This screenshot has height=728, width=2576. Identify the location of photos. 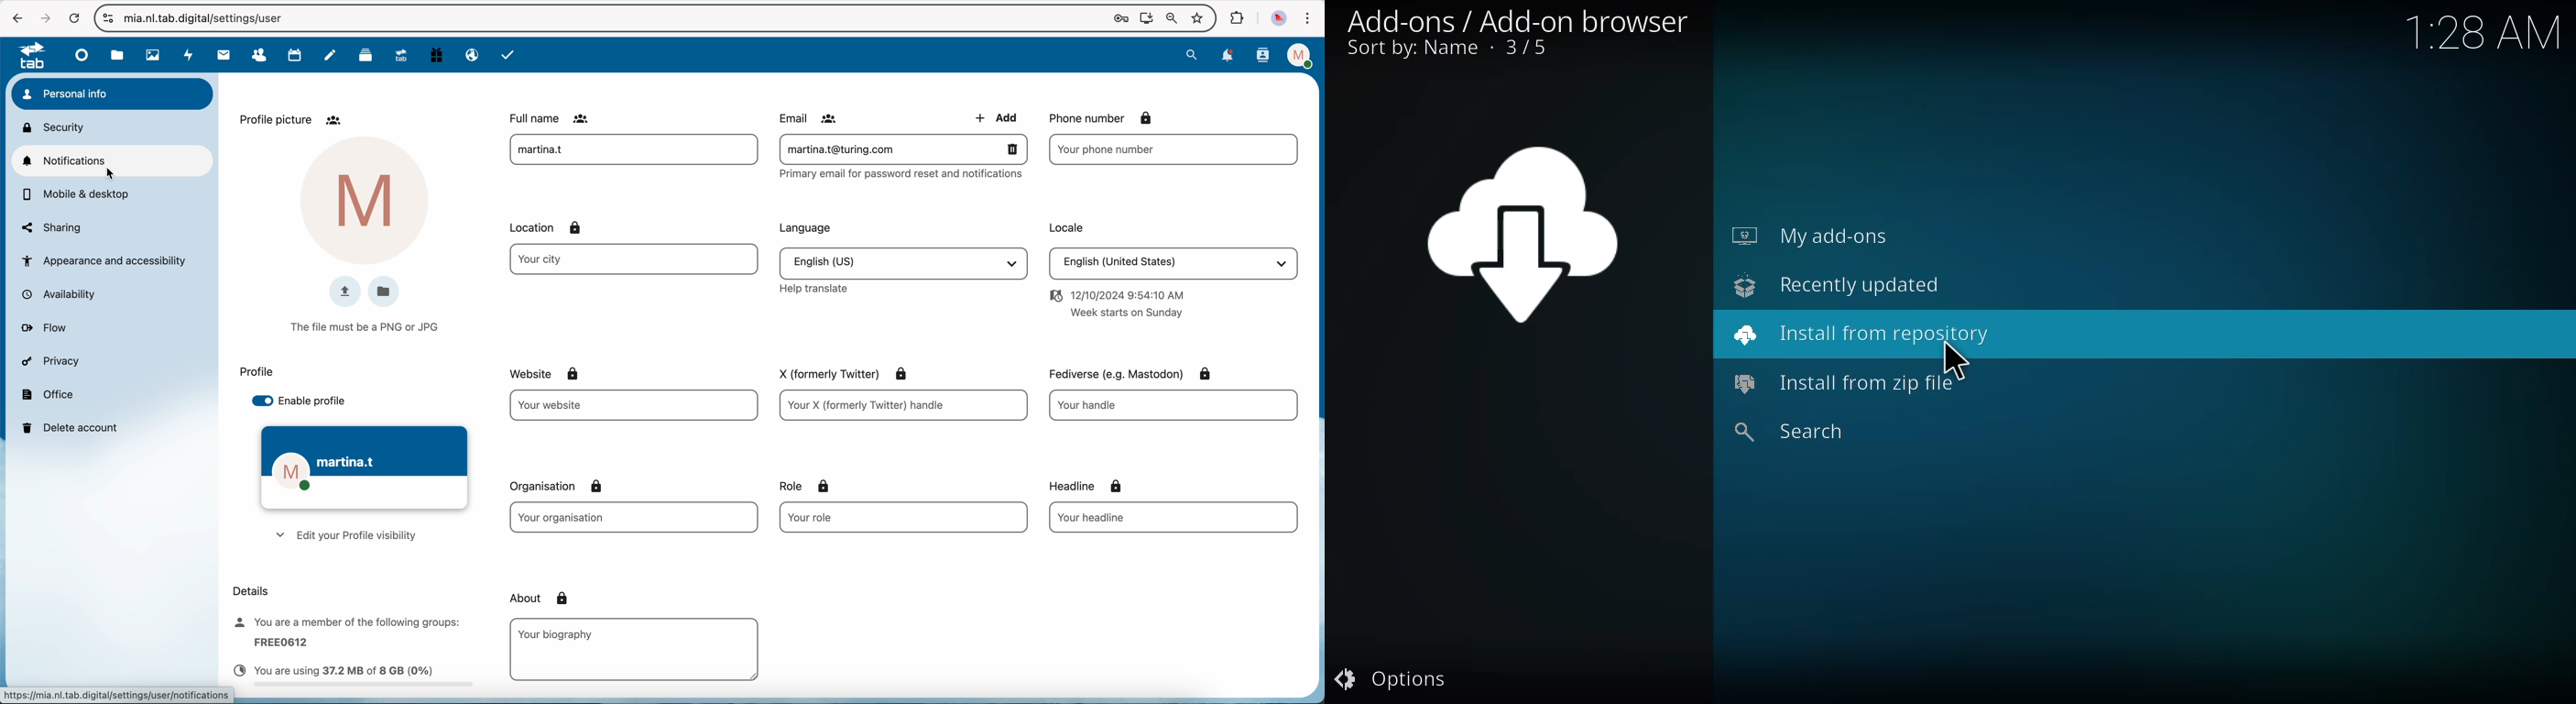
(151, 55).